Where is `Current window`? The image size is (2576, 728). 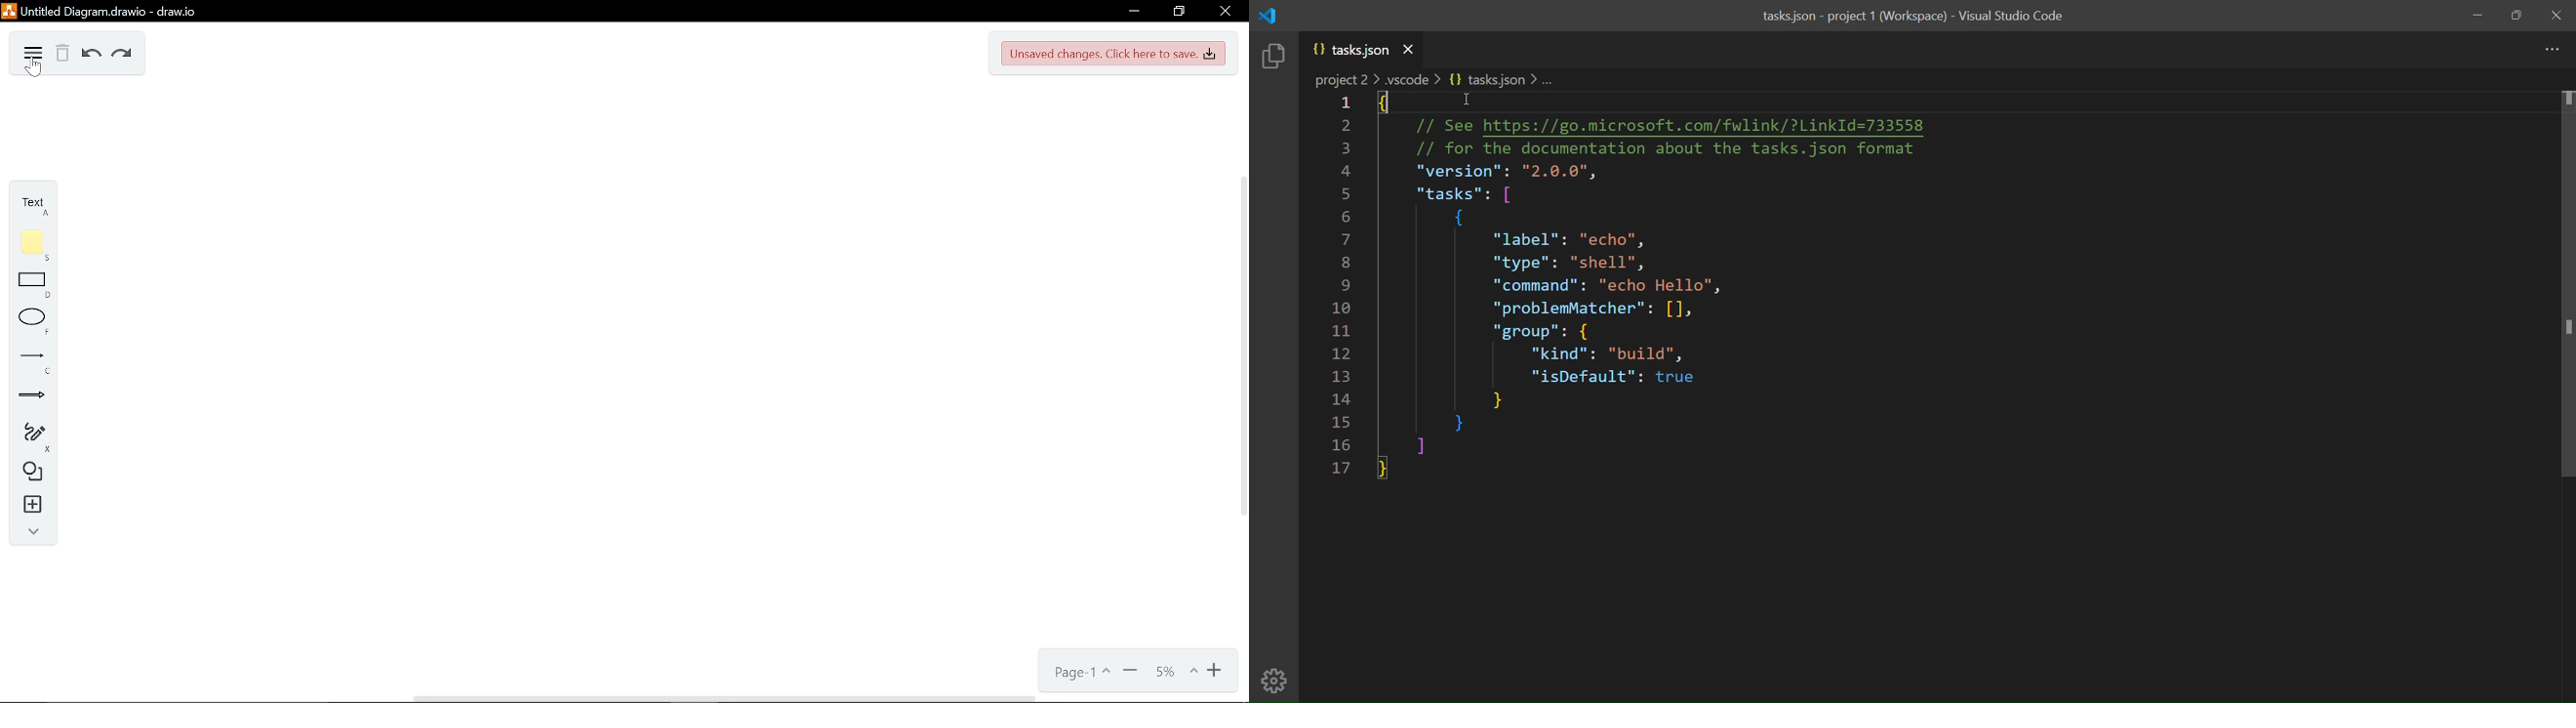
Current window is located at coordinates (115, 11).